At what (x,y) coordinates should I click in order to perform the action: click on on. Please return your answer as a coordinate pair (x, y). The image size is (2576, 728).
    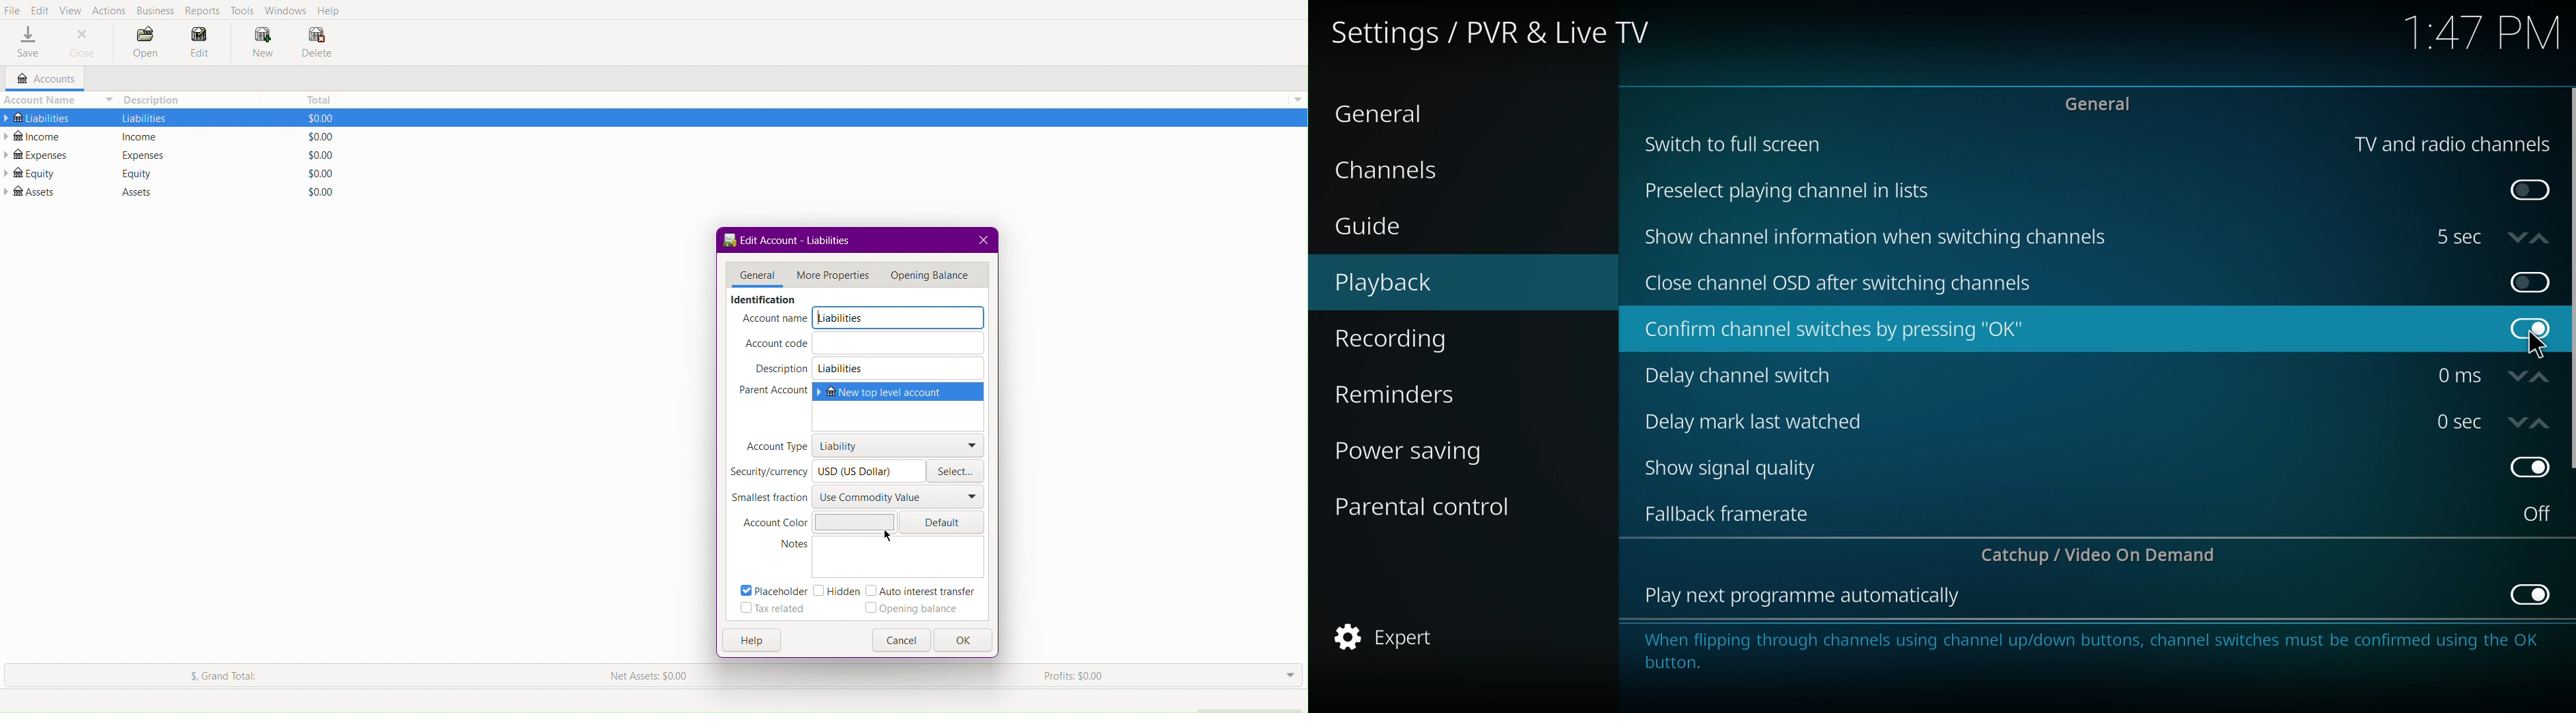
    Looking at the image, I should click on (2531, 280).